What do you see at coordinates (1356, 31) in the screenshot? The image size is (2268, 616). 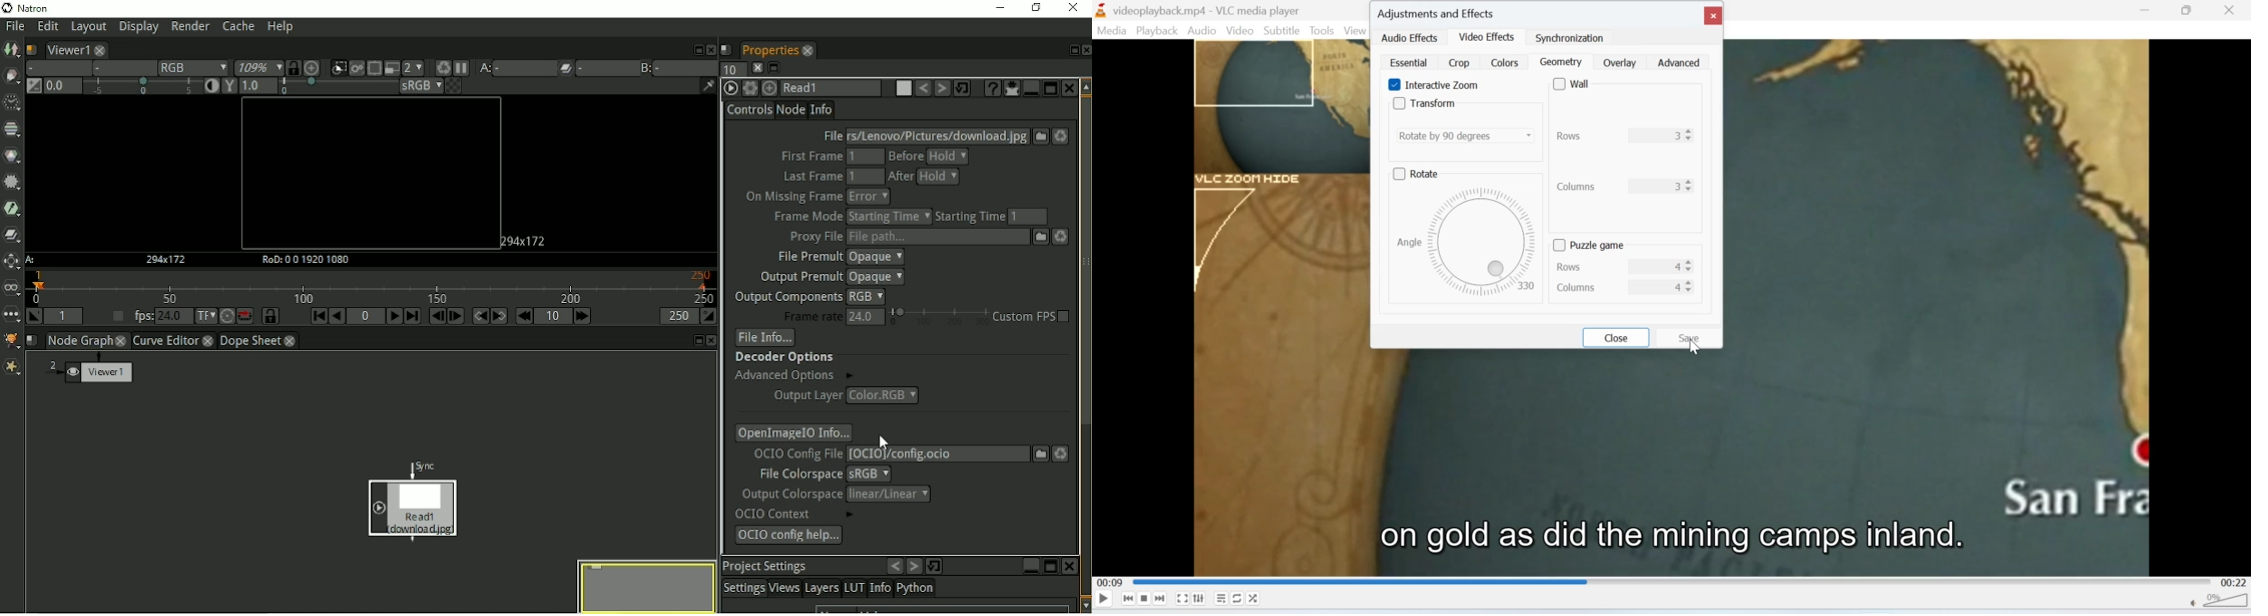 I see `View` at bounding box center [1356, 31].